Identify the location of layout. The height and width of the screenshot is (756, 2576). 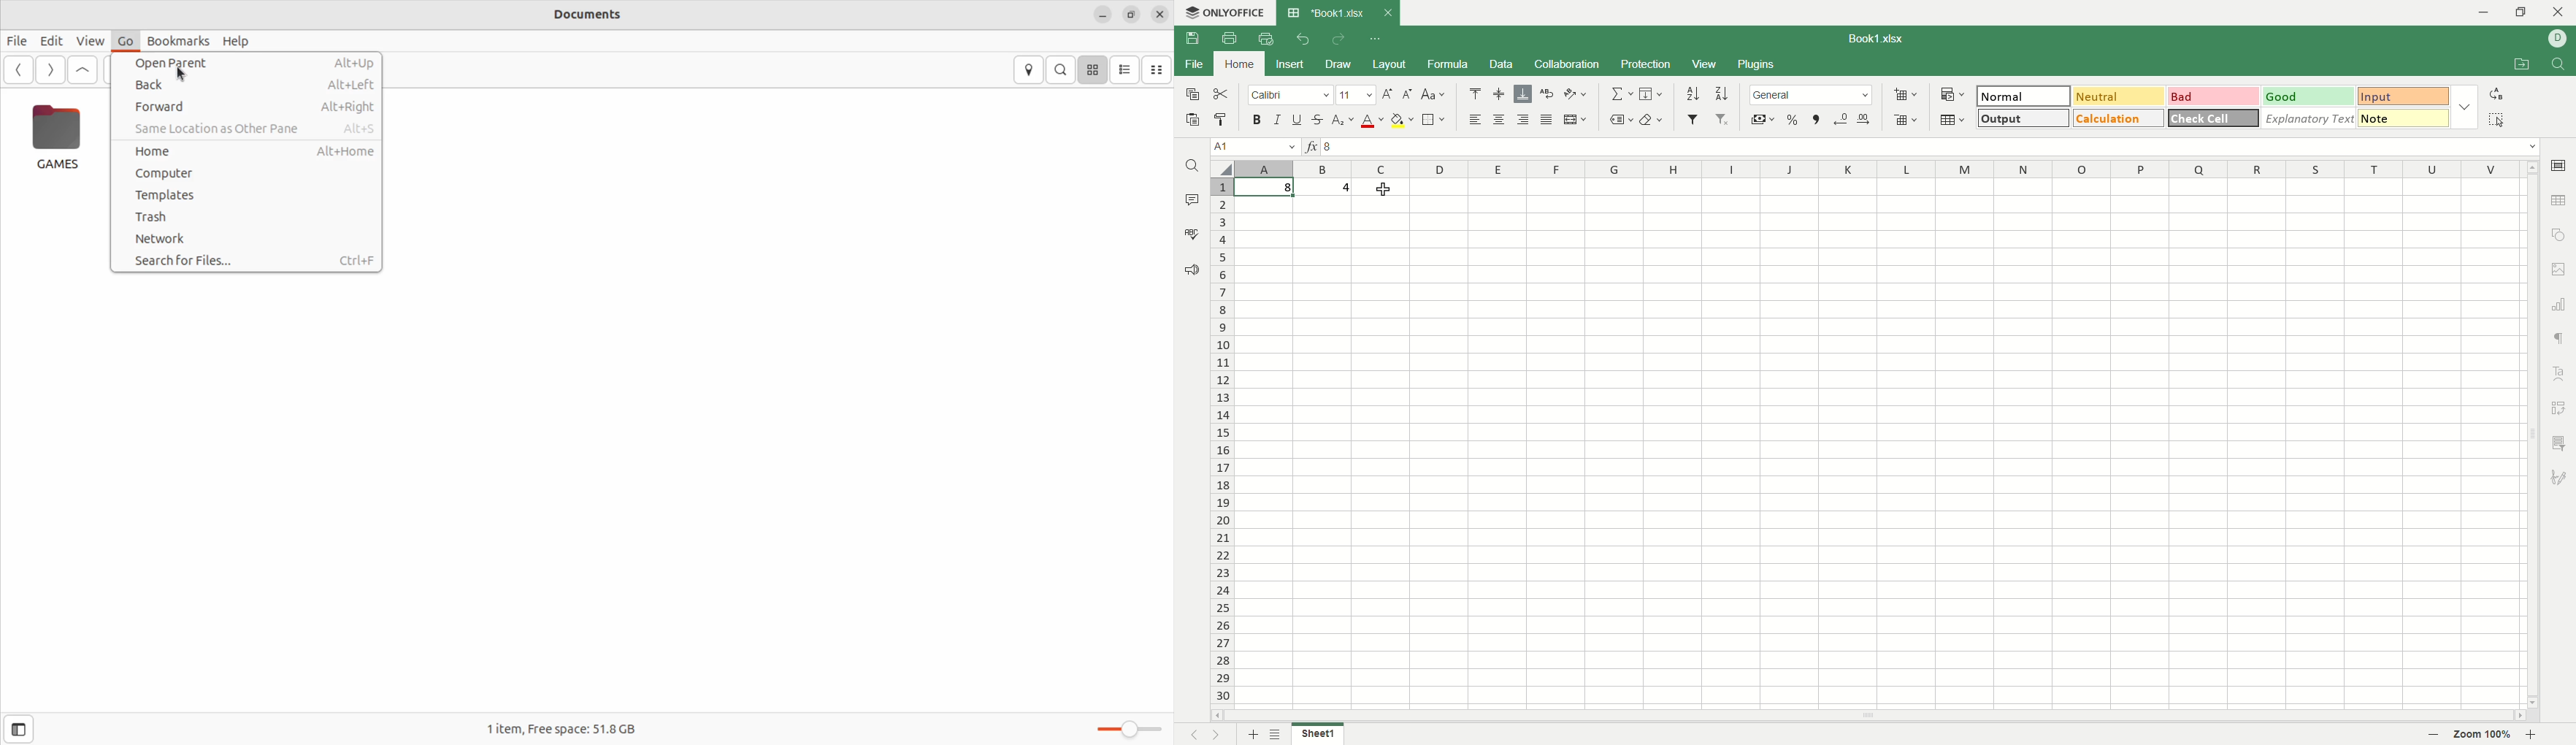
(1389, 64).